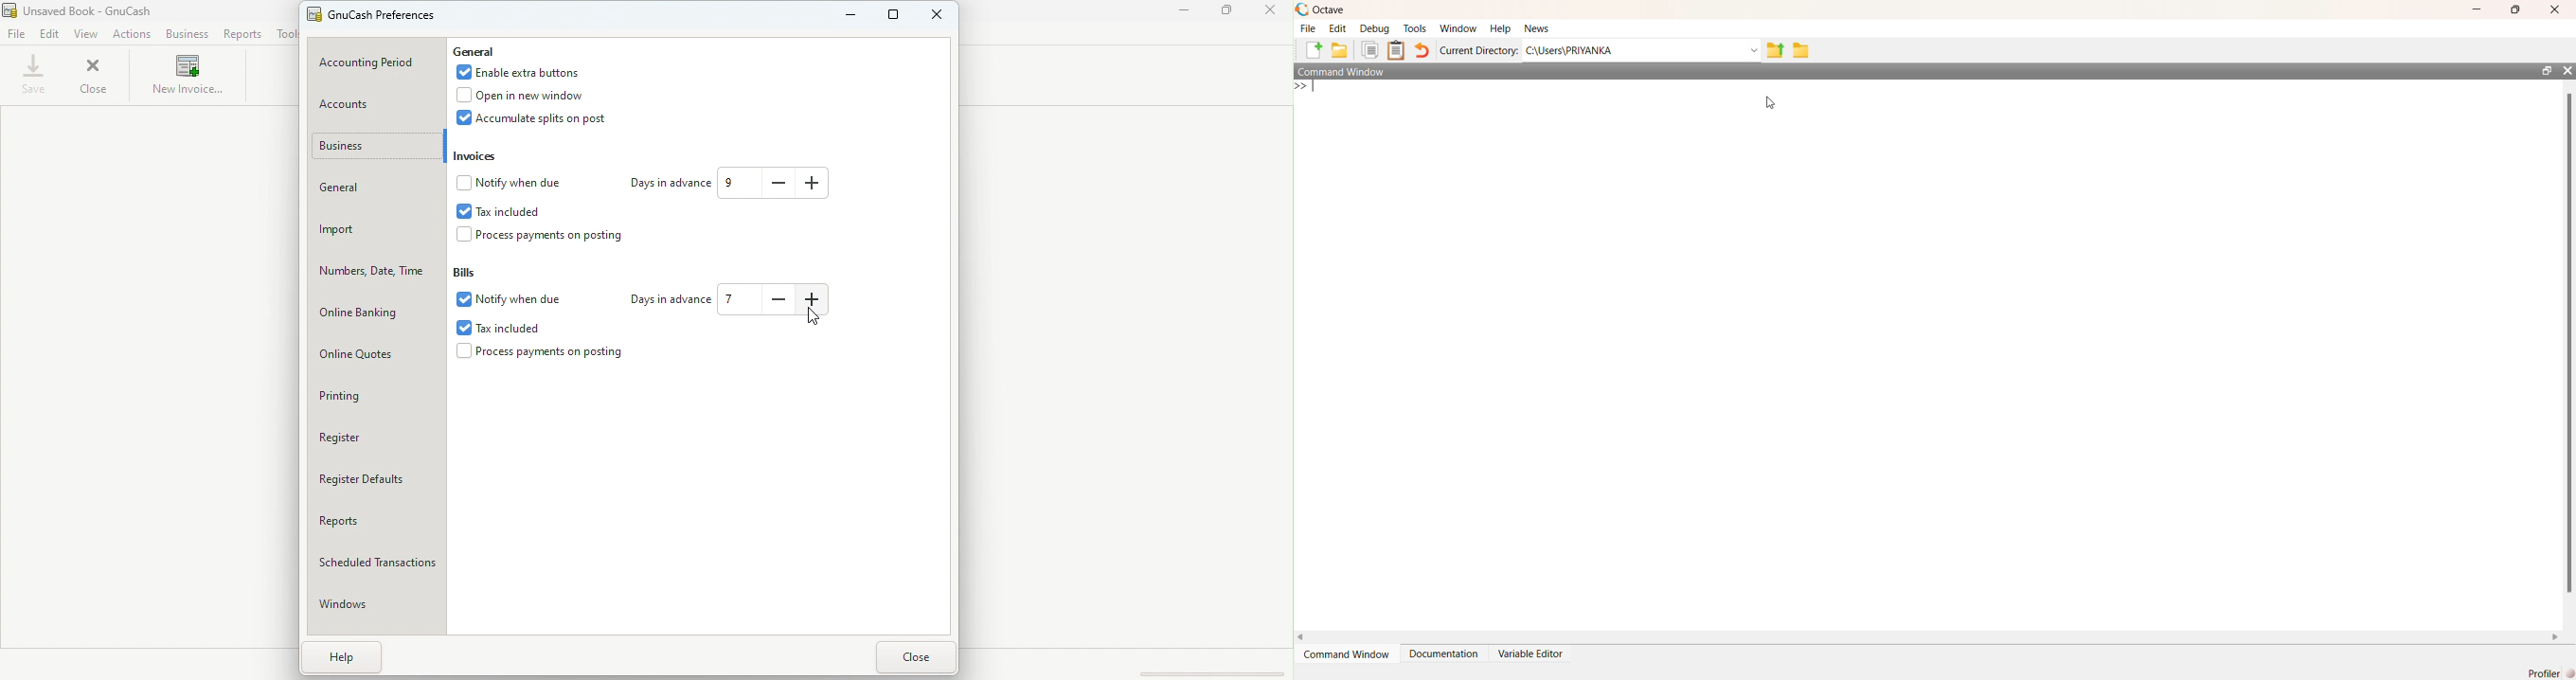  What do you see at coordinates (918, 657) in the screenshot?
I see `Close` at bounding box center [918, 657].